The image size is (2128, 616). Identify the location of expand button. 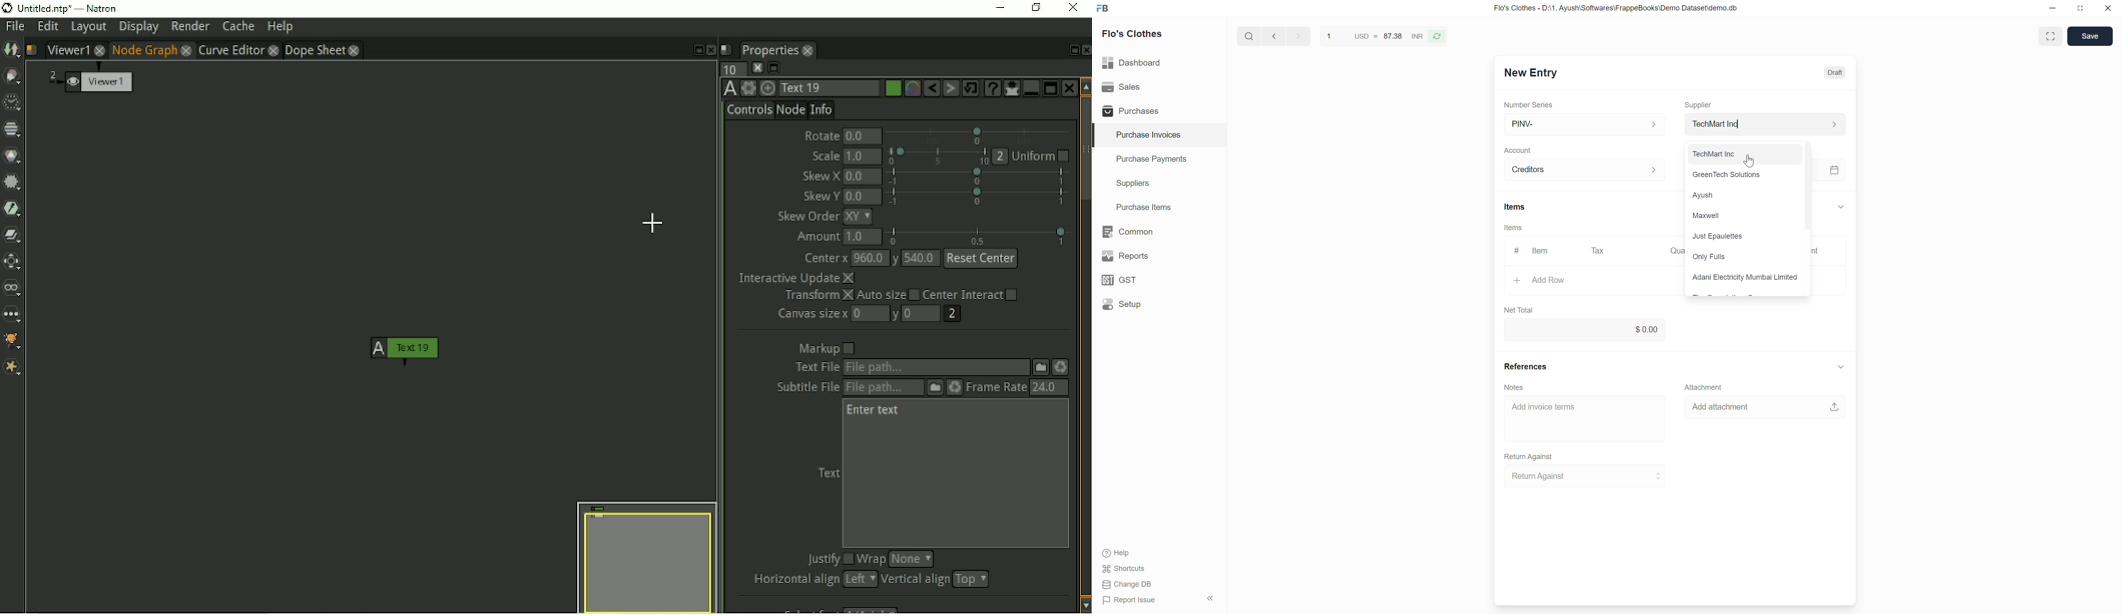
(1841, 369).